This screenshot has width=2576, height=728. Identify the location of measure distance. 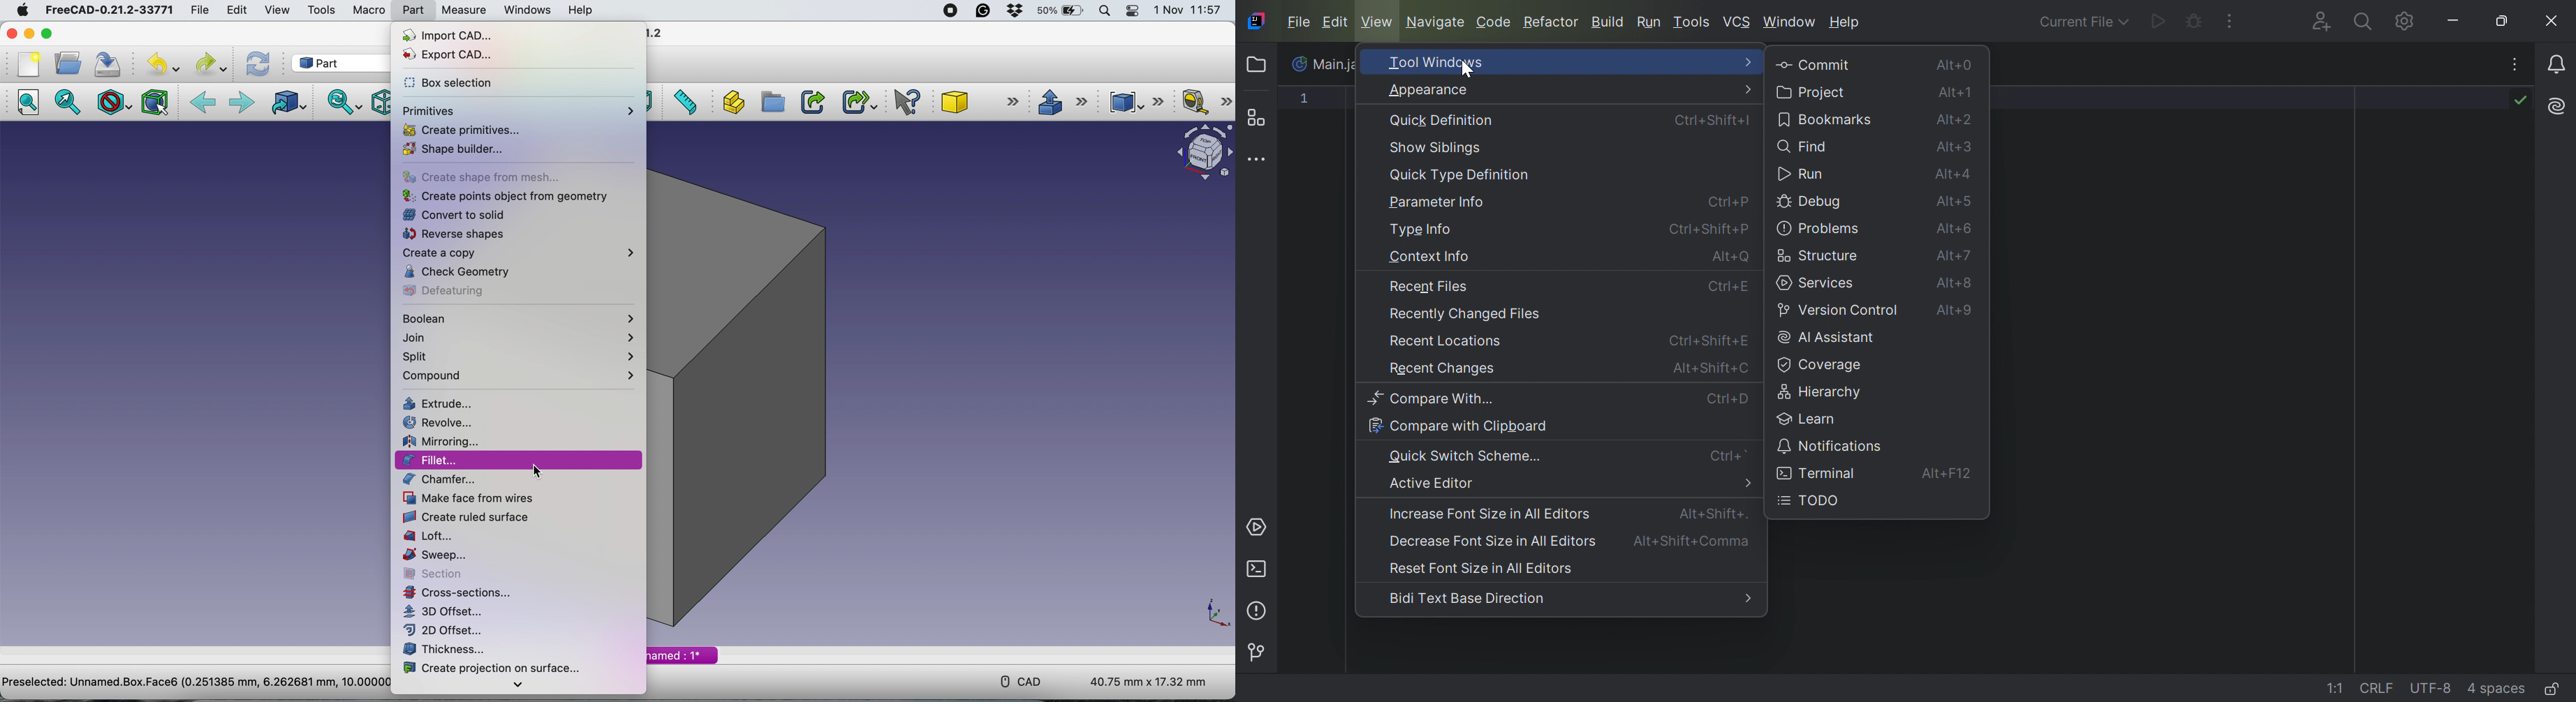
(684, 102).